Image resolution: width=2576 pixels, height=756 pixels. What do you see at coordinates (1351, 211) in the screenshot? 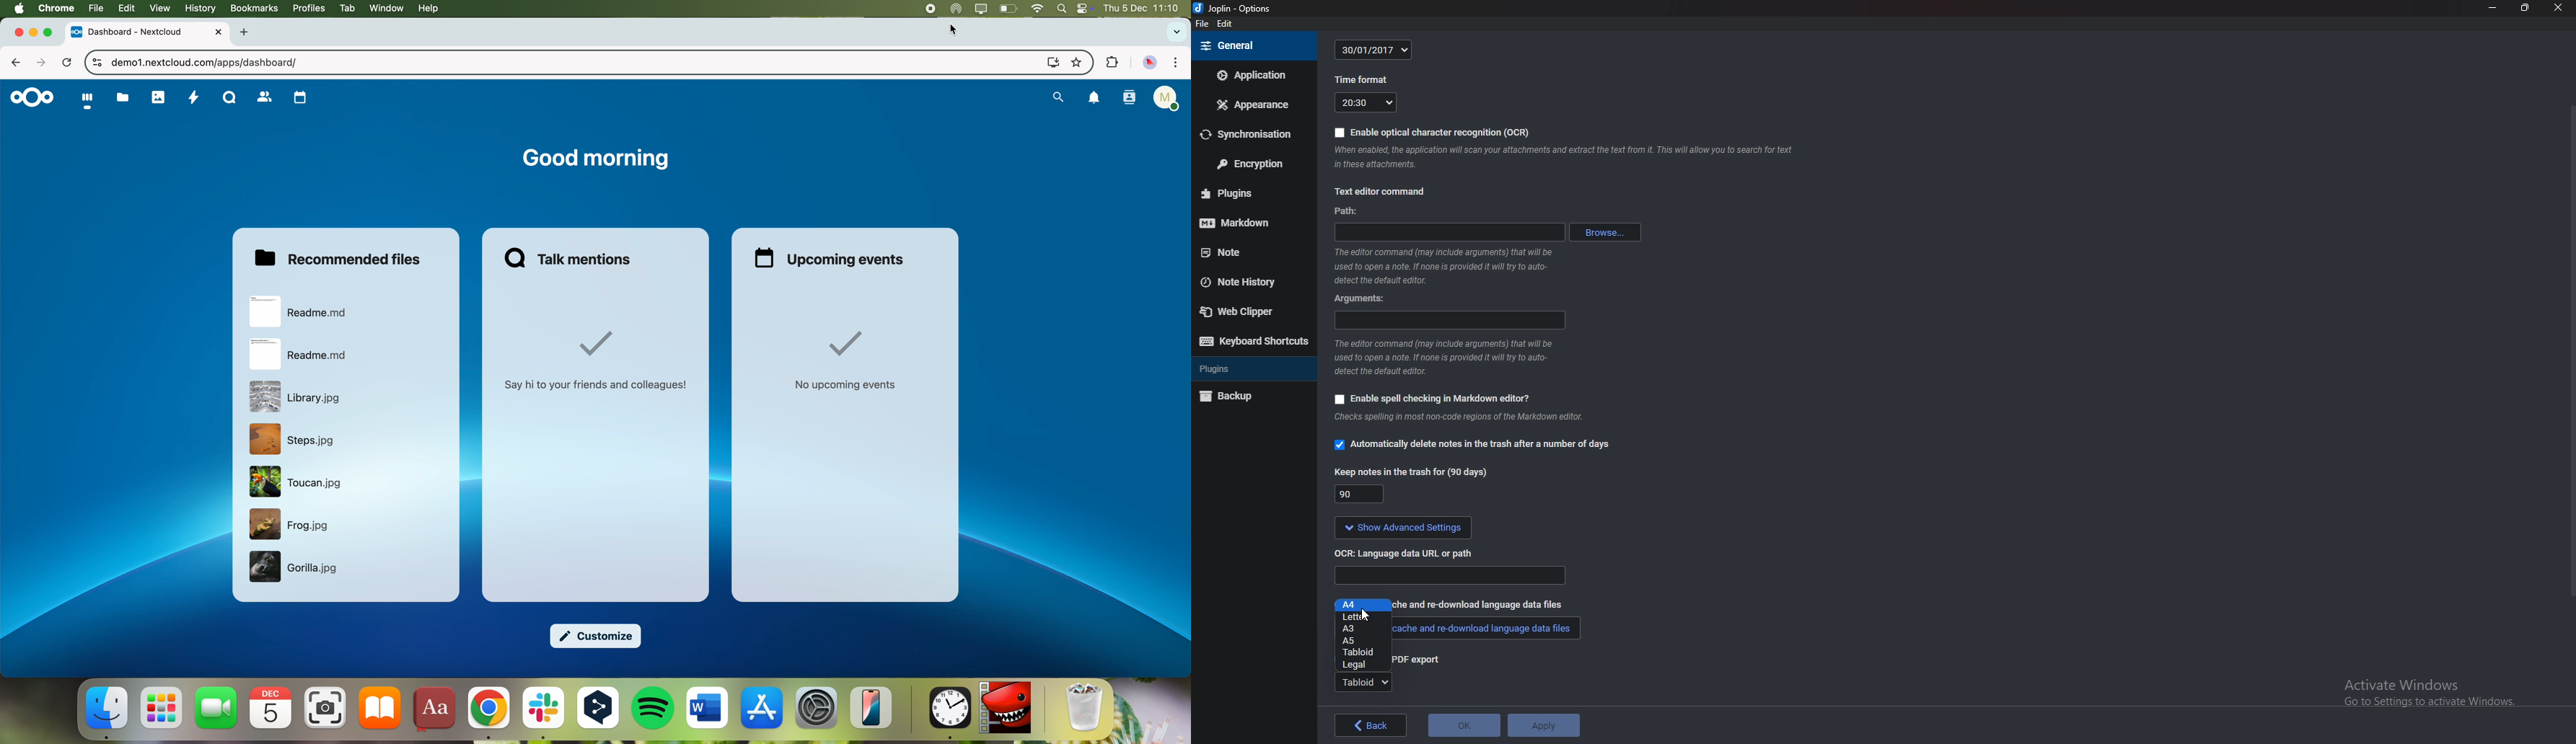
I see `path` at bounding box center [1351, 211].